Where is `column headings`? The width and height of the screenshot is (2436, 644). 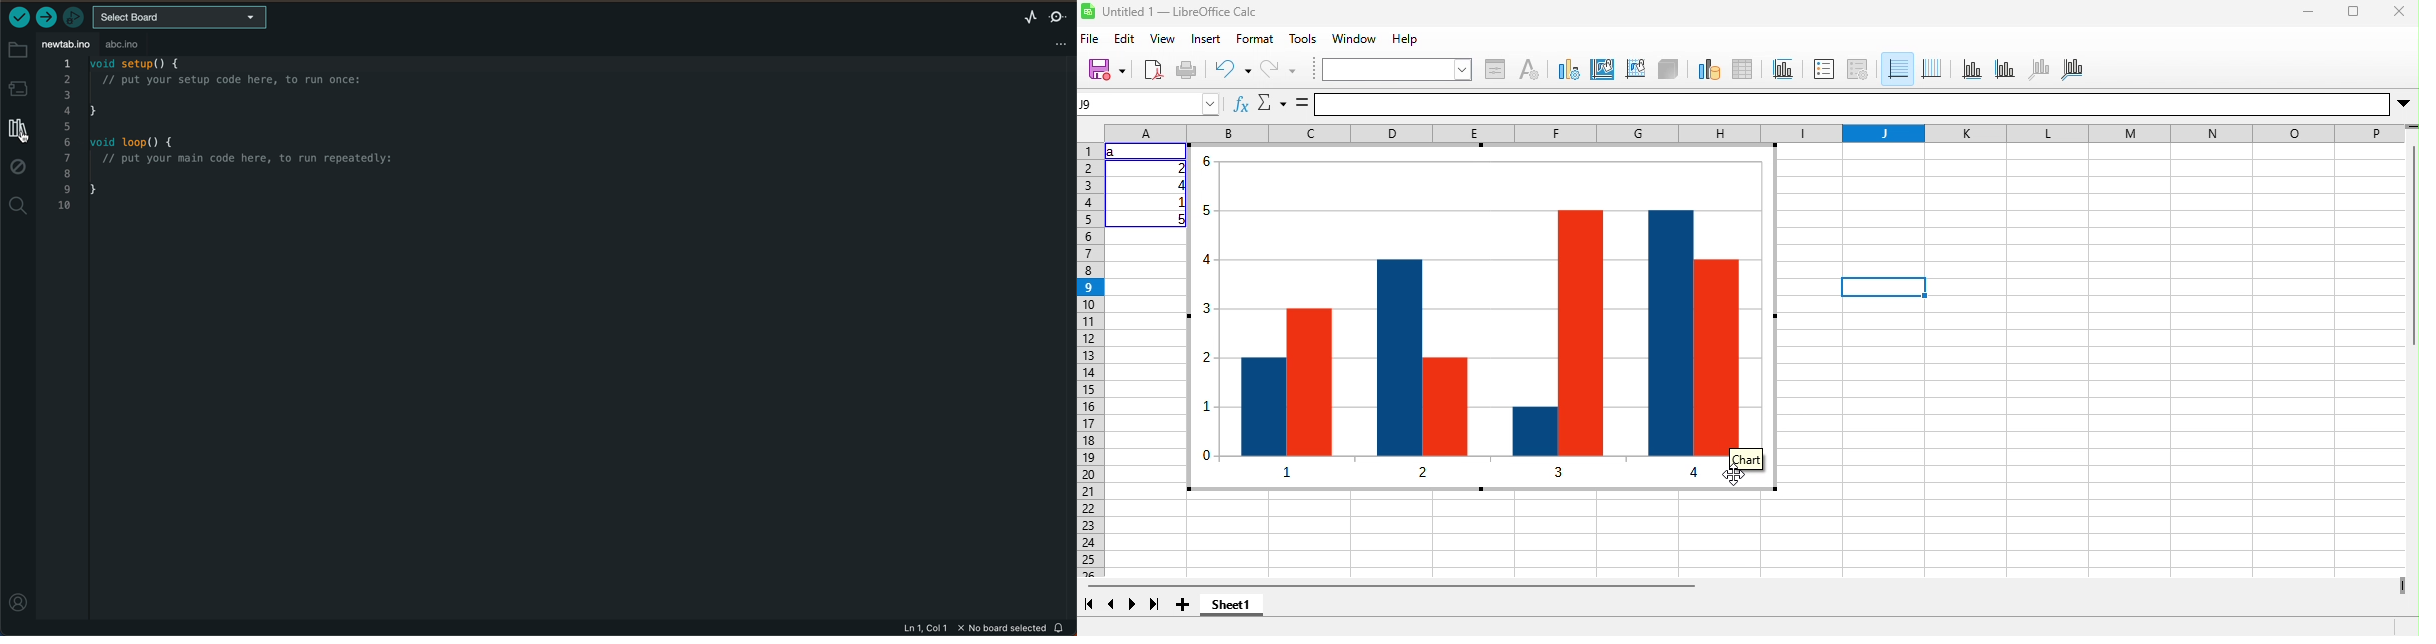 column headings is located at coordinates (1755, 133).